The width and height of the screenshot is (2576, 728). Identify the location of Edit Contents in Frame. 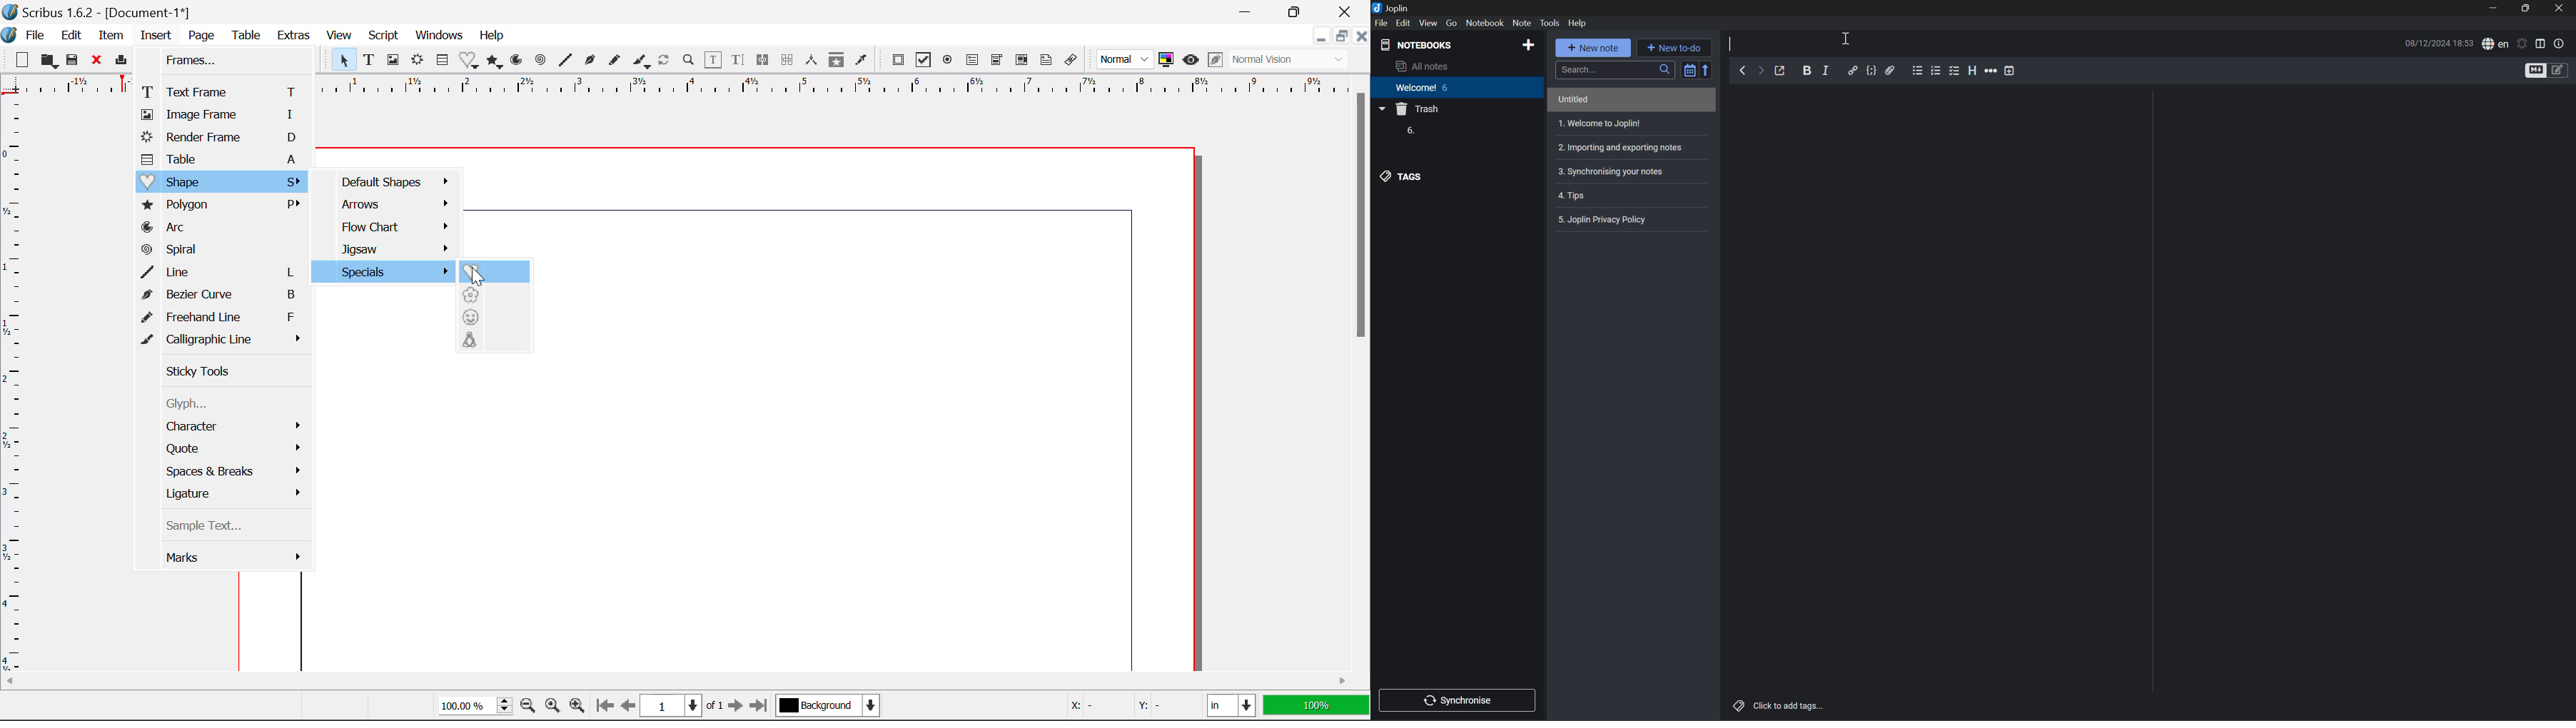
(714, 60).